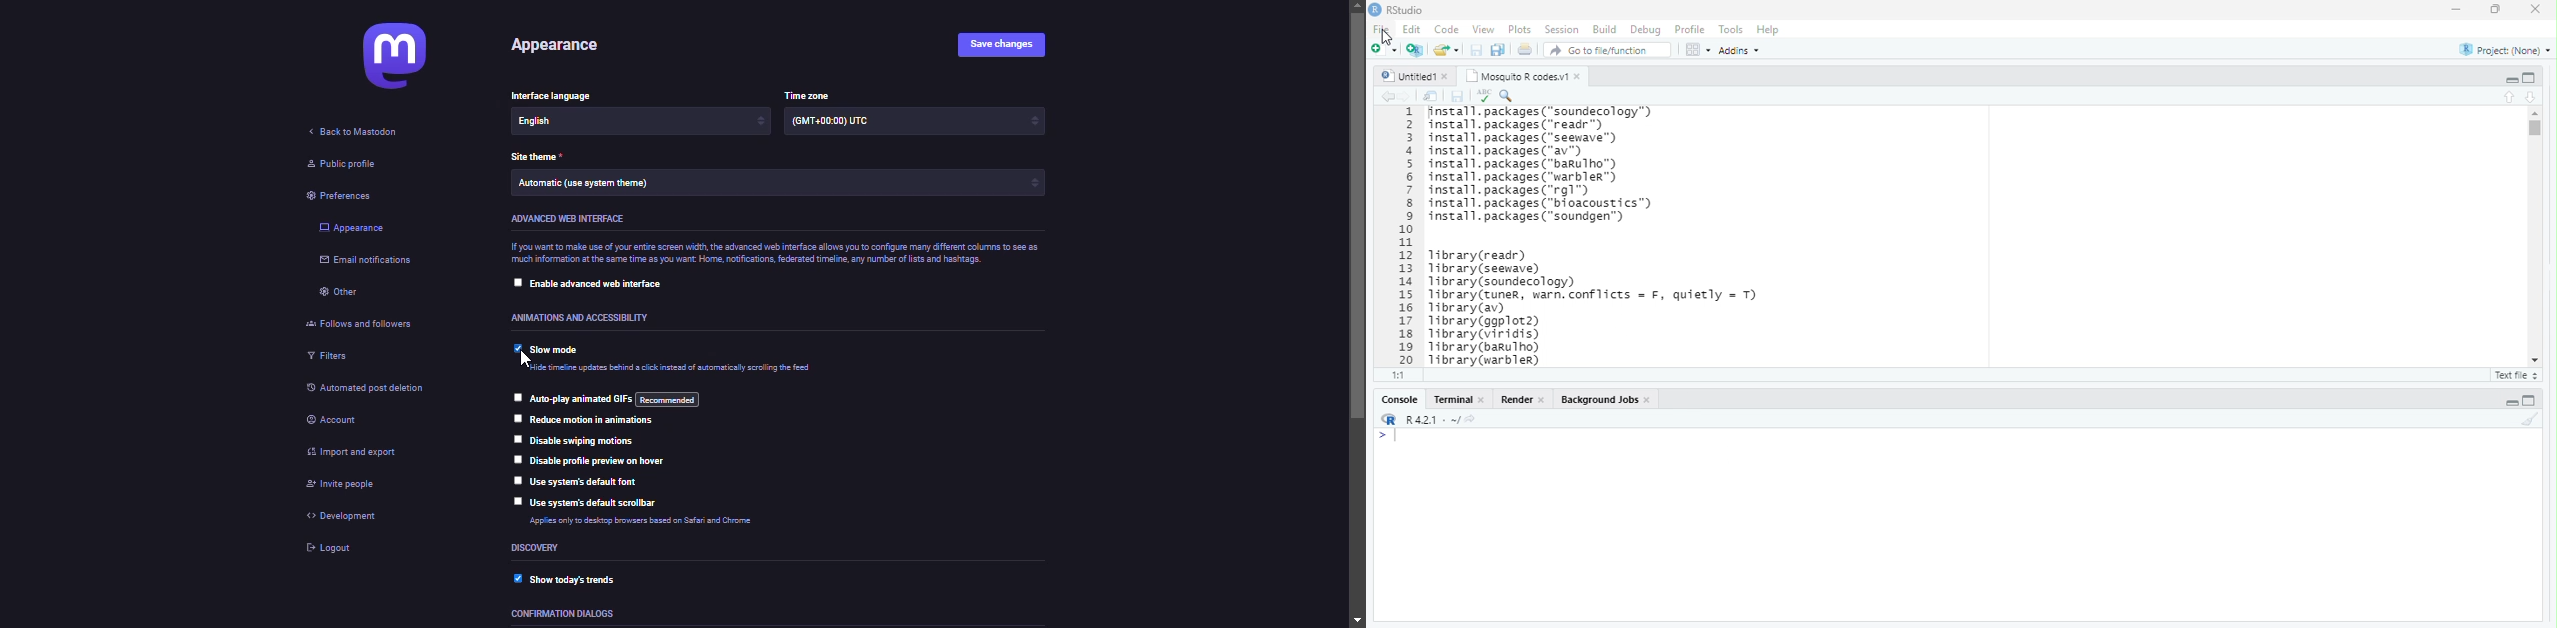  Describe the element at coordinates (1731, 30) in the screenshot. I see `Tools` at that location.